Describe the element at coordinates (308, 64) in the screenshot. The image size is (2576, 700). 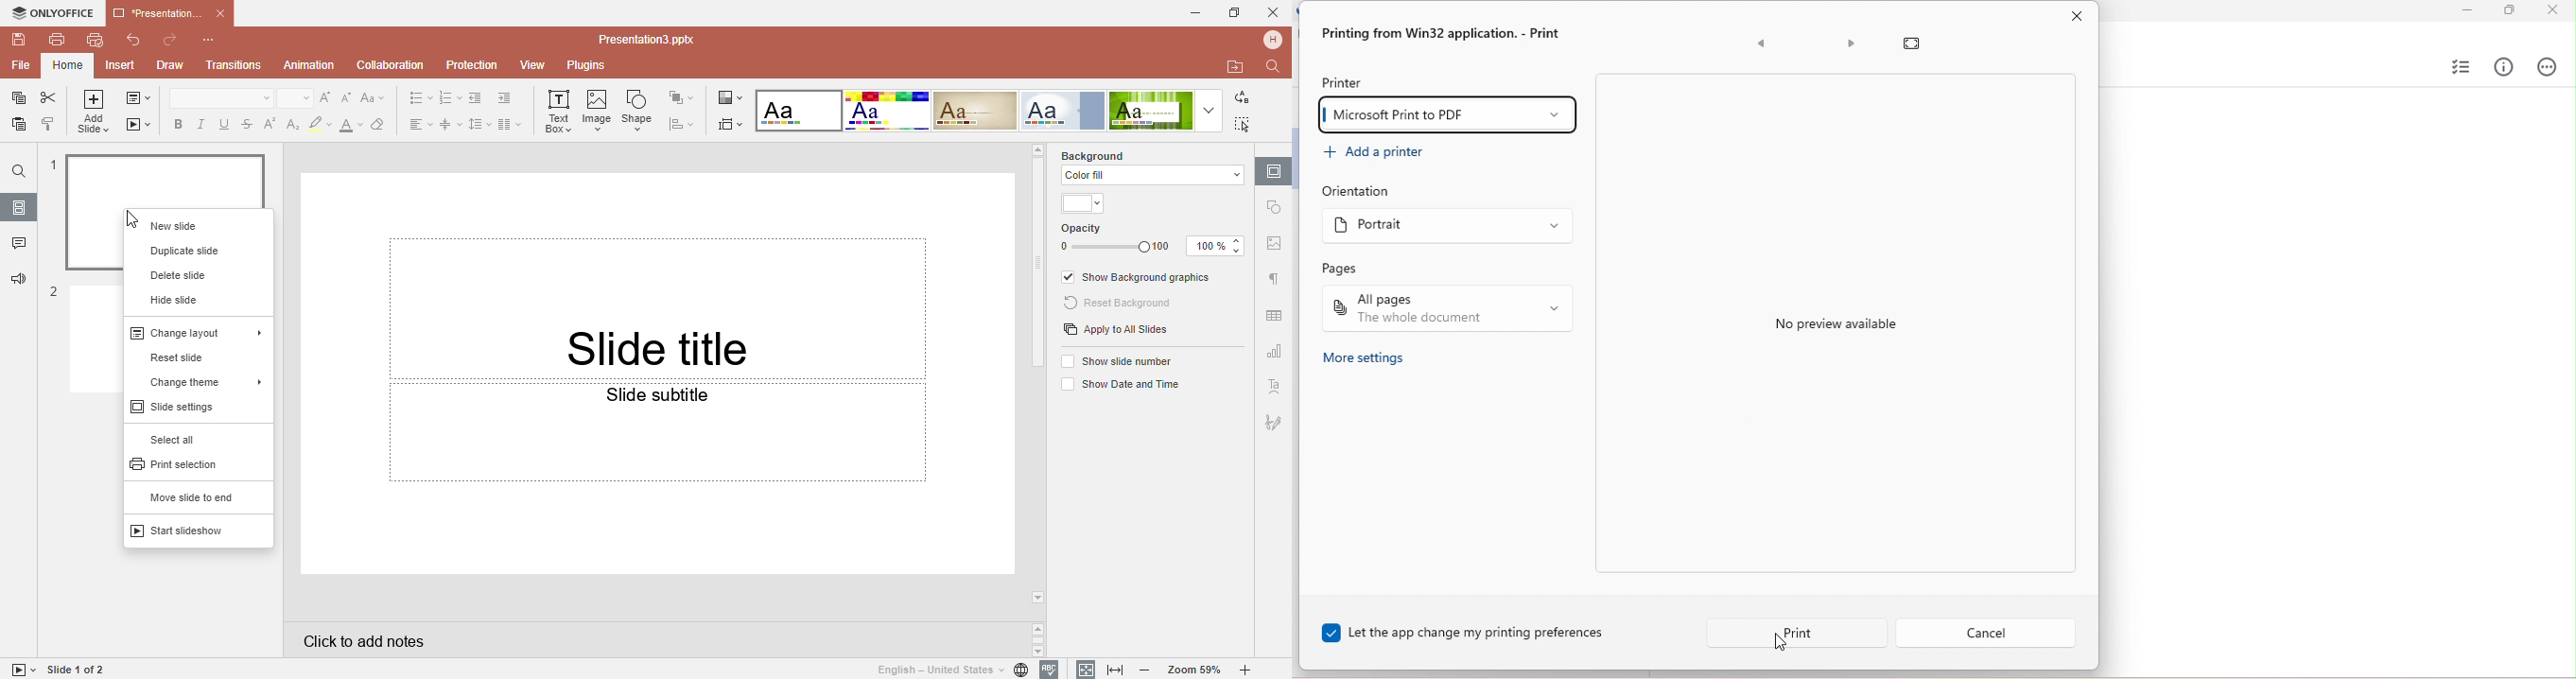
I see `Animation` at that location.